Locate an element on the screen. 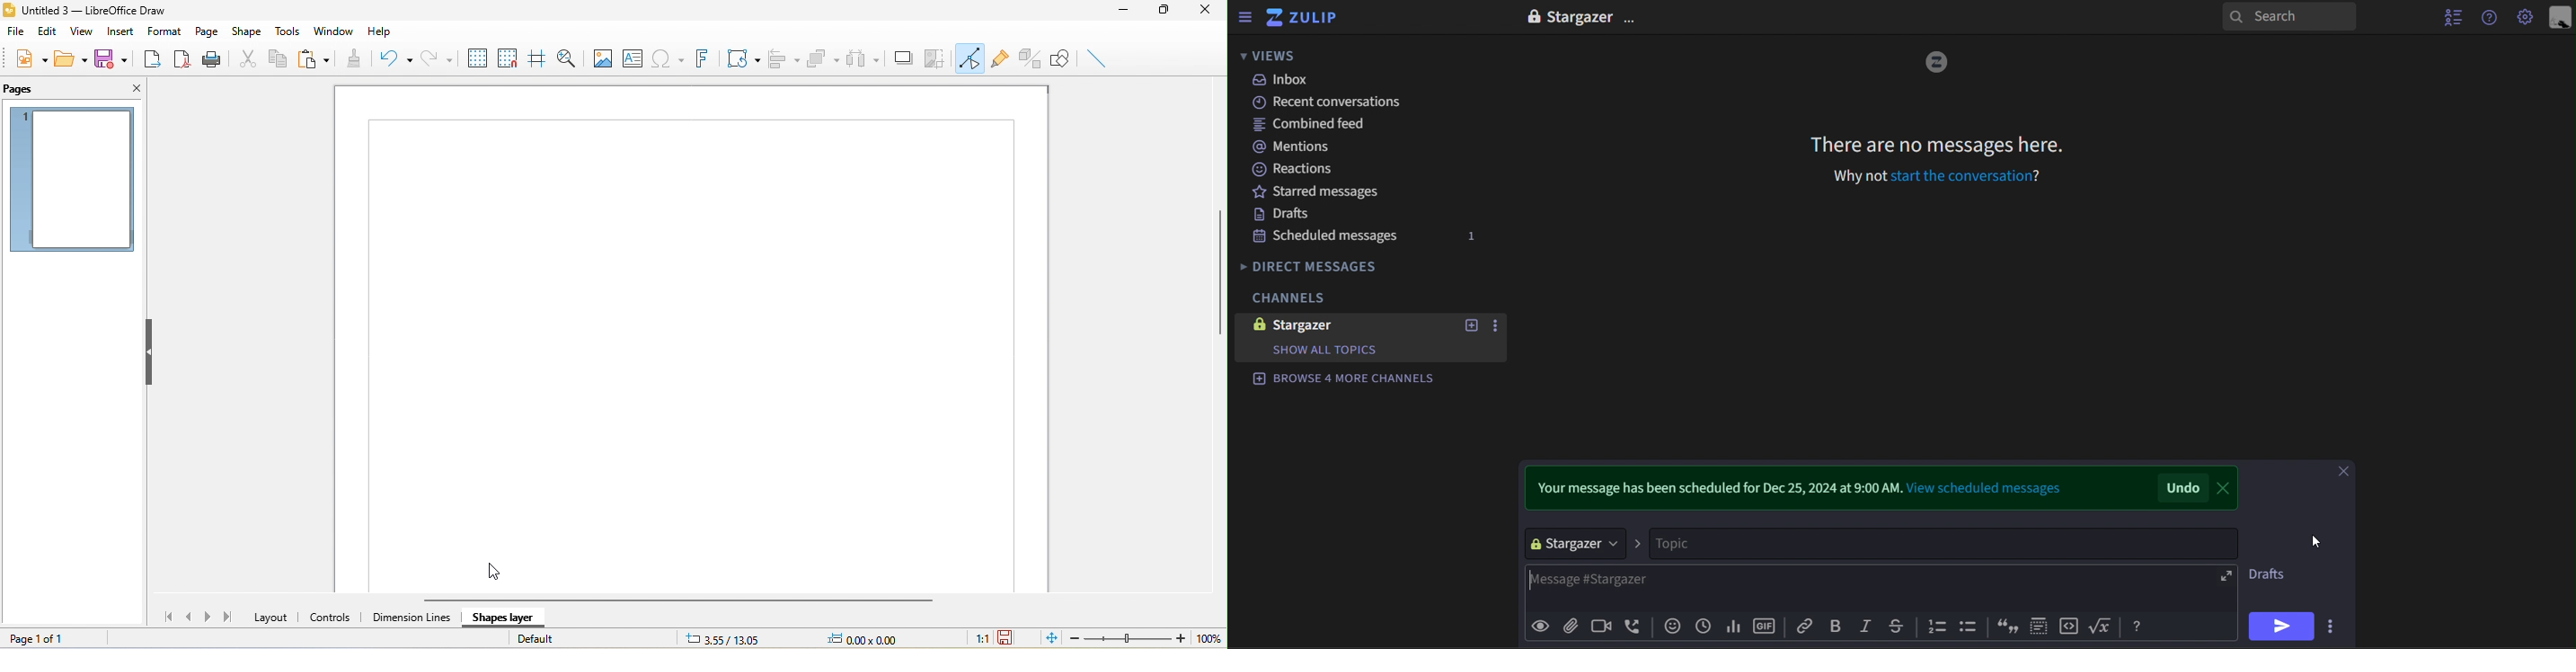  > is located at coordinates (1640, 543).